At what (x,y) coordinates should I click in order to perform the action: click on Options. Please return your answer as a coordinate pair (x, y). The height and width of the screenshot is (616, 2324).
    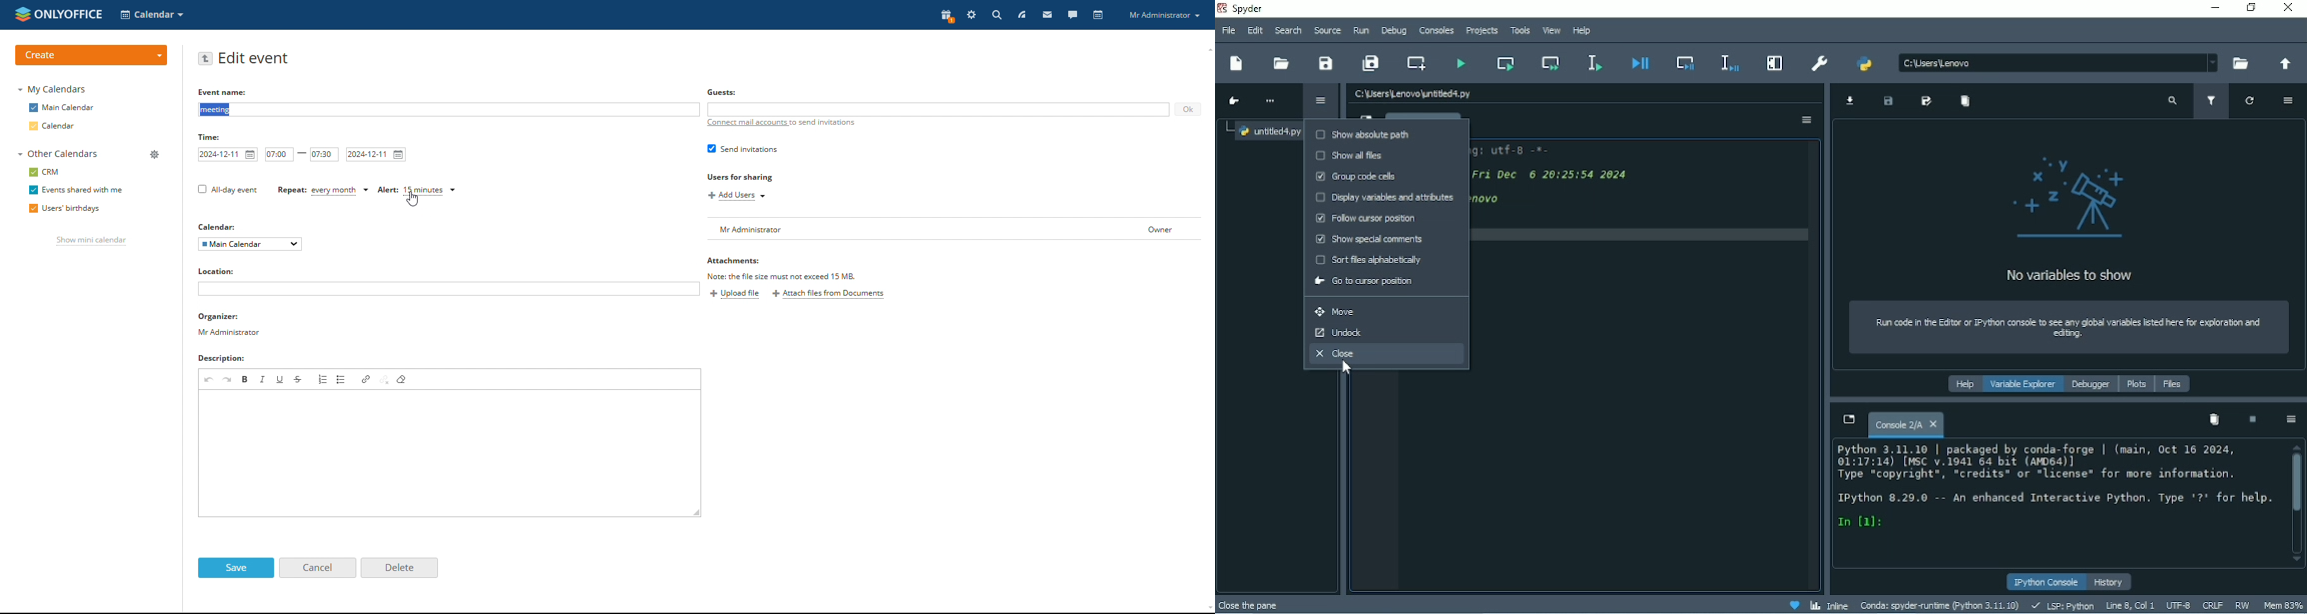
    Looking at the image, I should click on (1319, 99).